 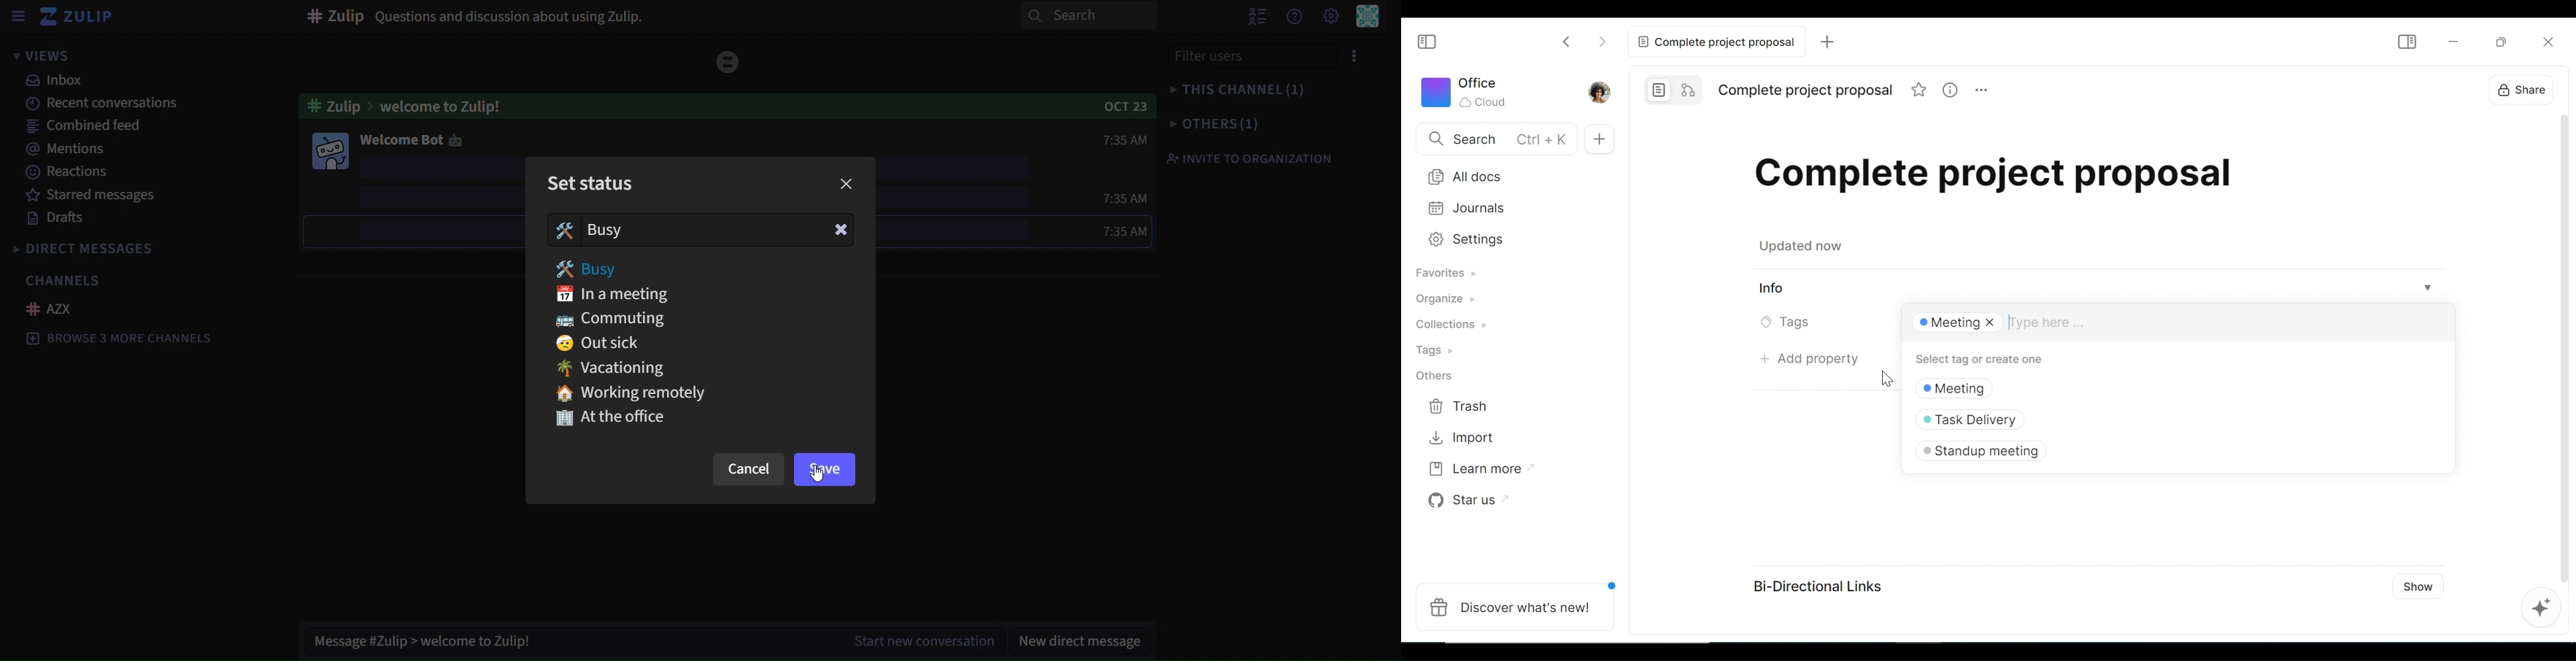 I want to click on image, so click(x=328, y=150).